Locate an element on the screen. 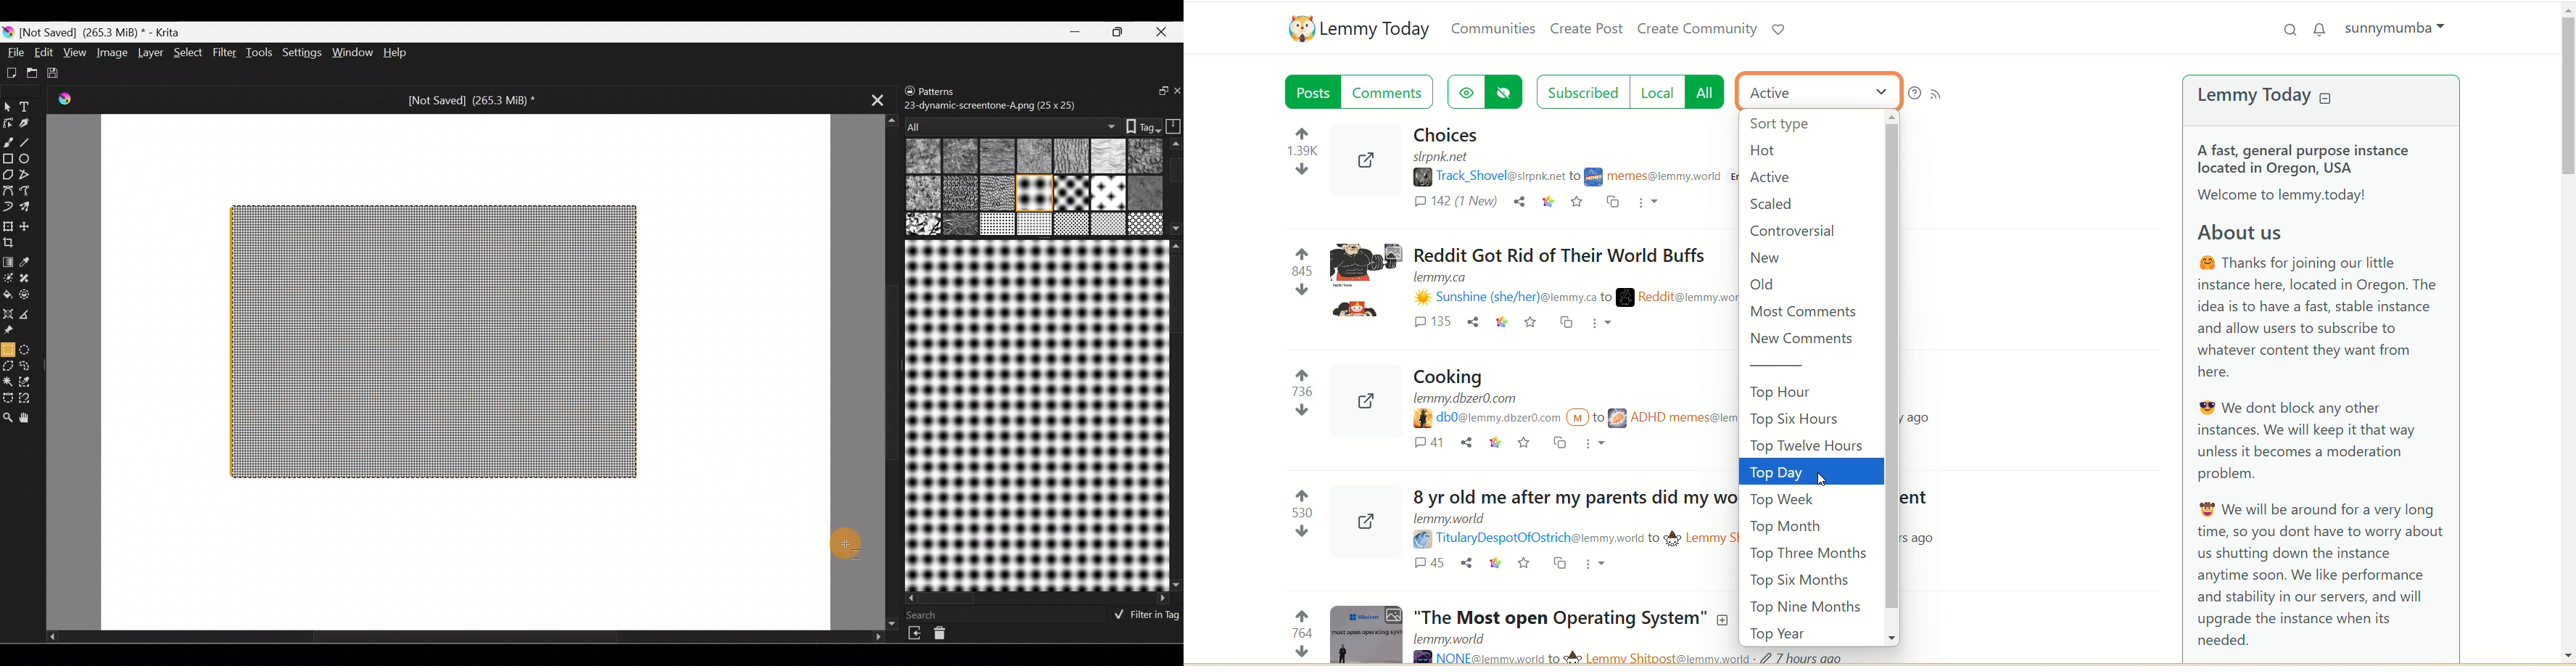  Crop an image is located at coordinates (14, 245).